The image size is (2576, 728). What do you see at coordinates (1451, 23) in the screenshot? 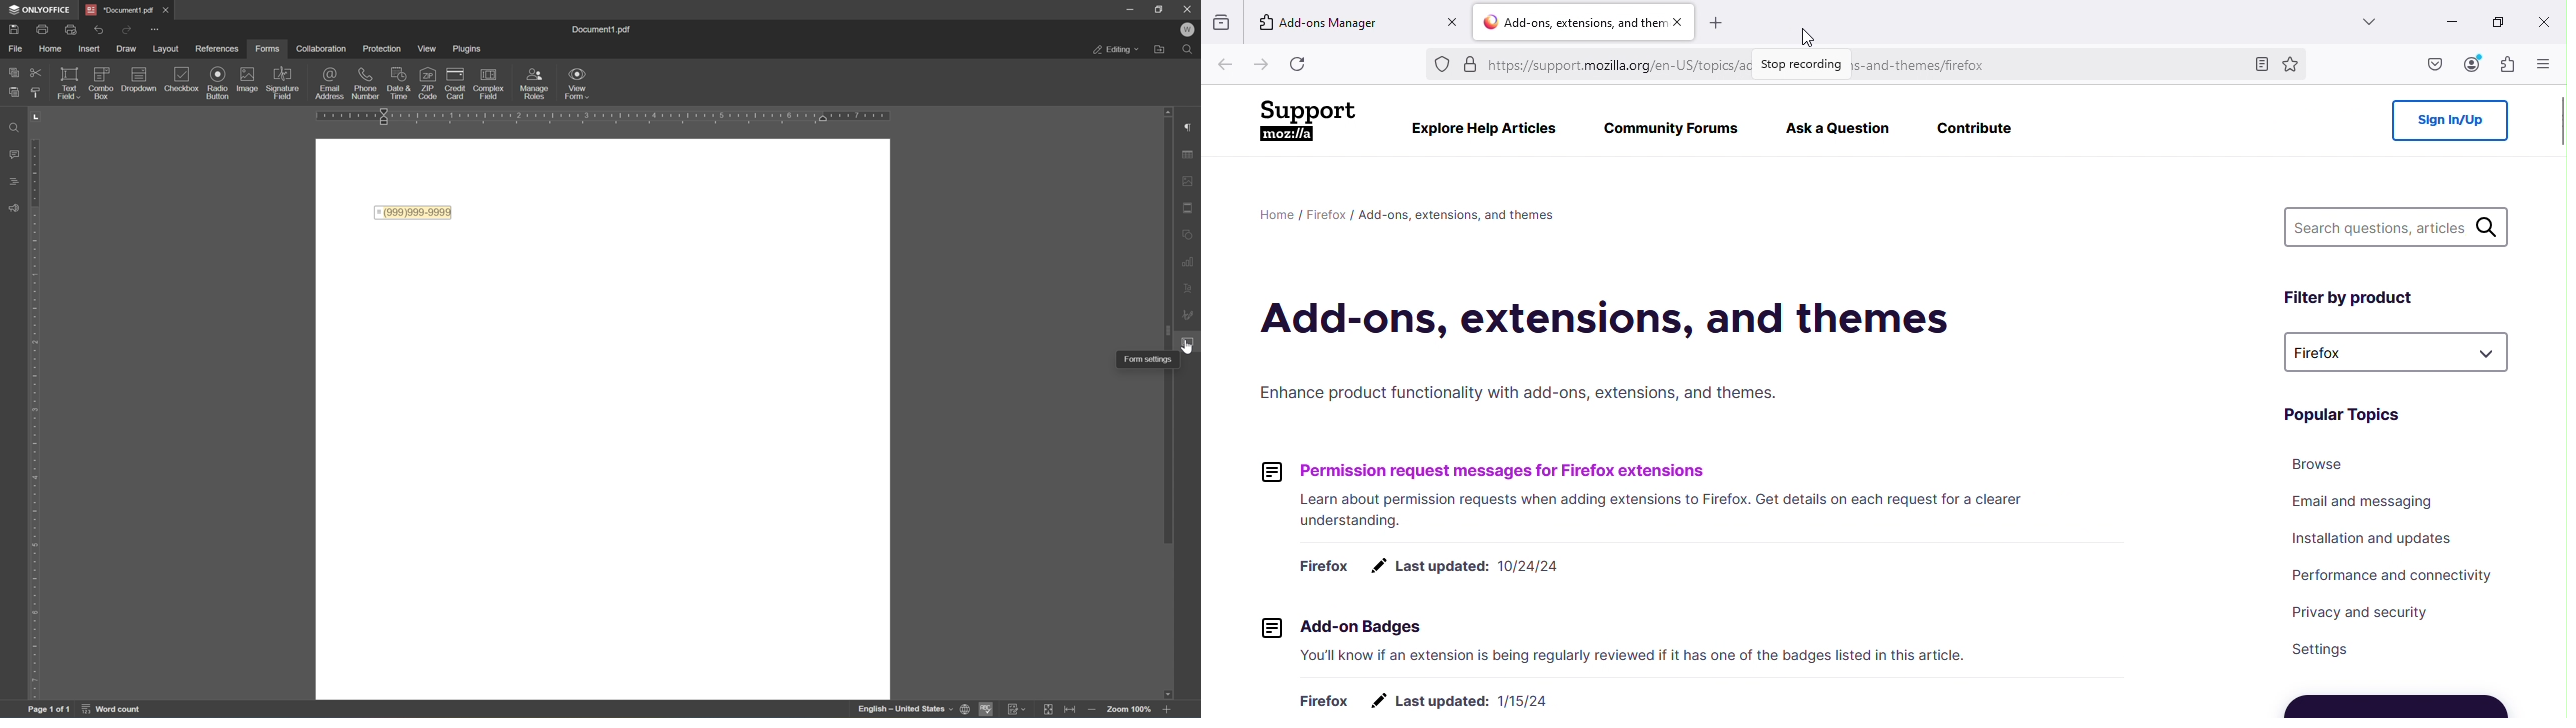
I see `Close tab` at bounding box center [1451, 23].